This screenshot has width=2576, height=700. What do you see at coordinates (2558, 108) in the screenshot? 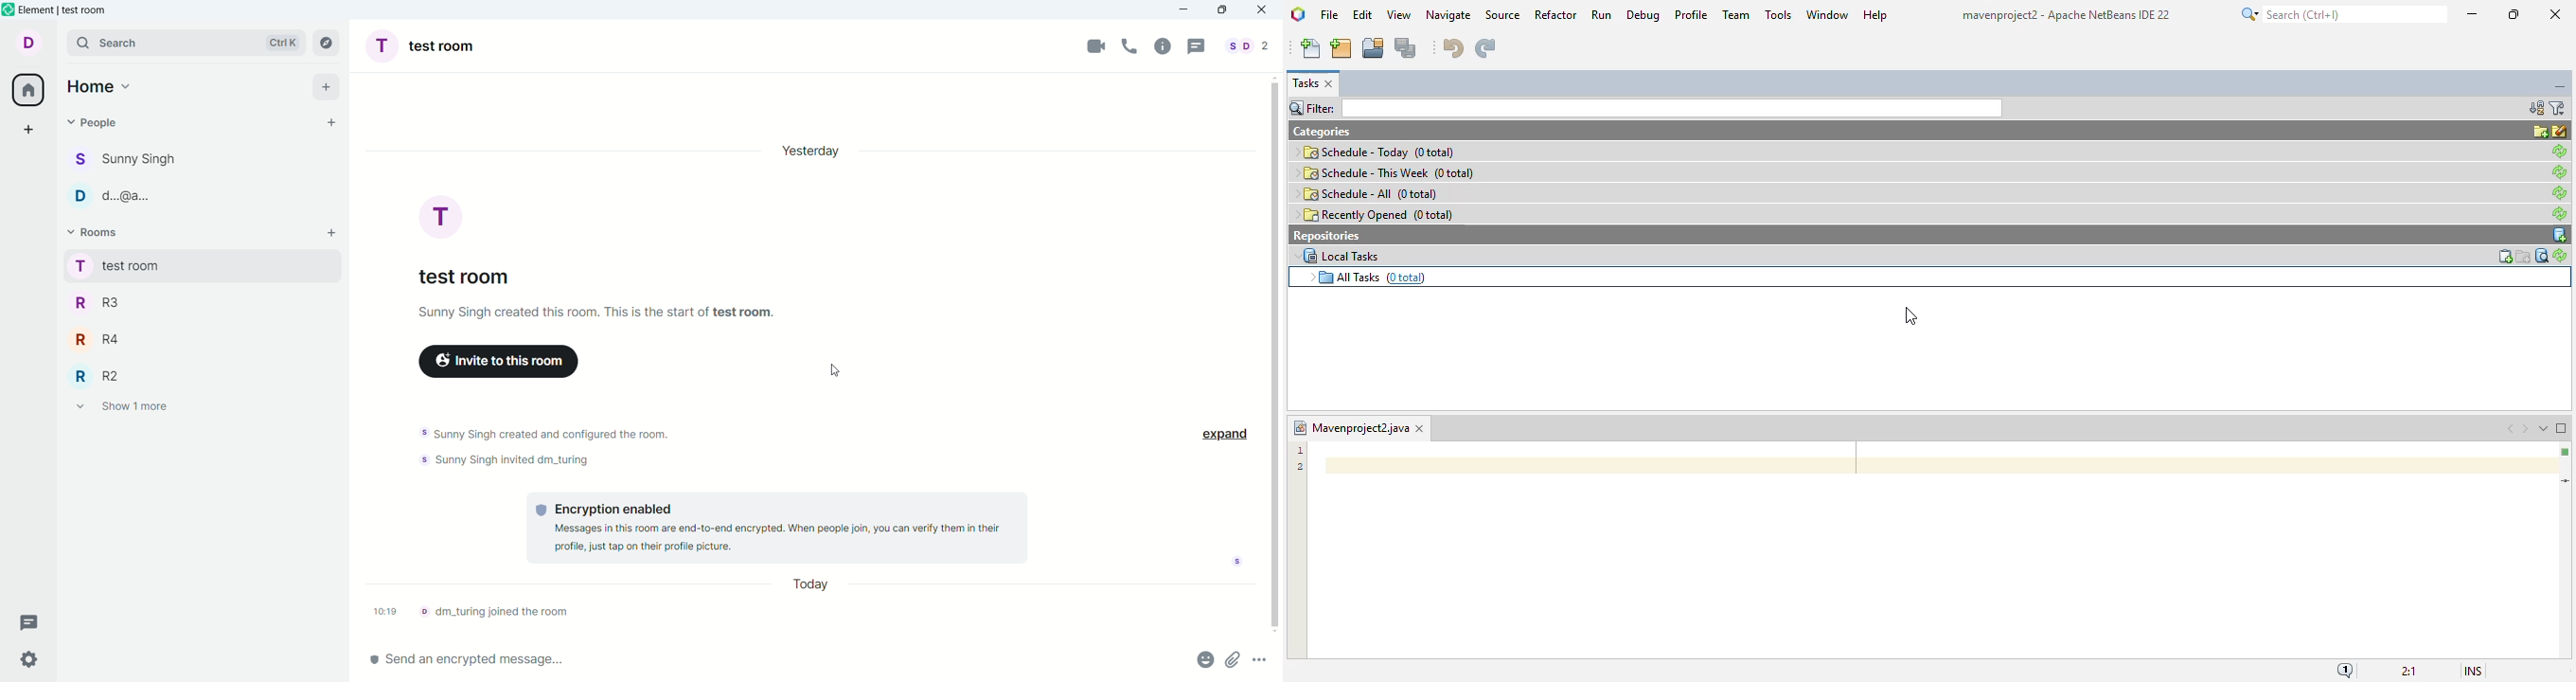
I see `set tasks window filter` at bounding box center [2558, 108].